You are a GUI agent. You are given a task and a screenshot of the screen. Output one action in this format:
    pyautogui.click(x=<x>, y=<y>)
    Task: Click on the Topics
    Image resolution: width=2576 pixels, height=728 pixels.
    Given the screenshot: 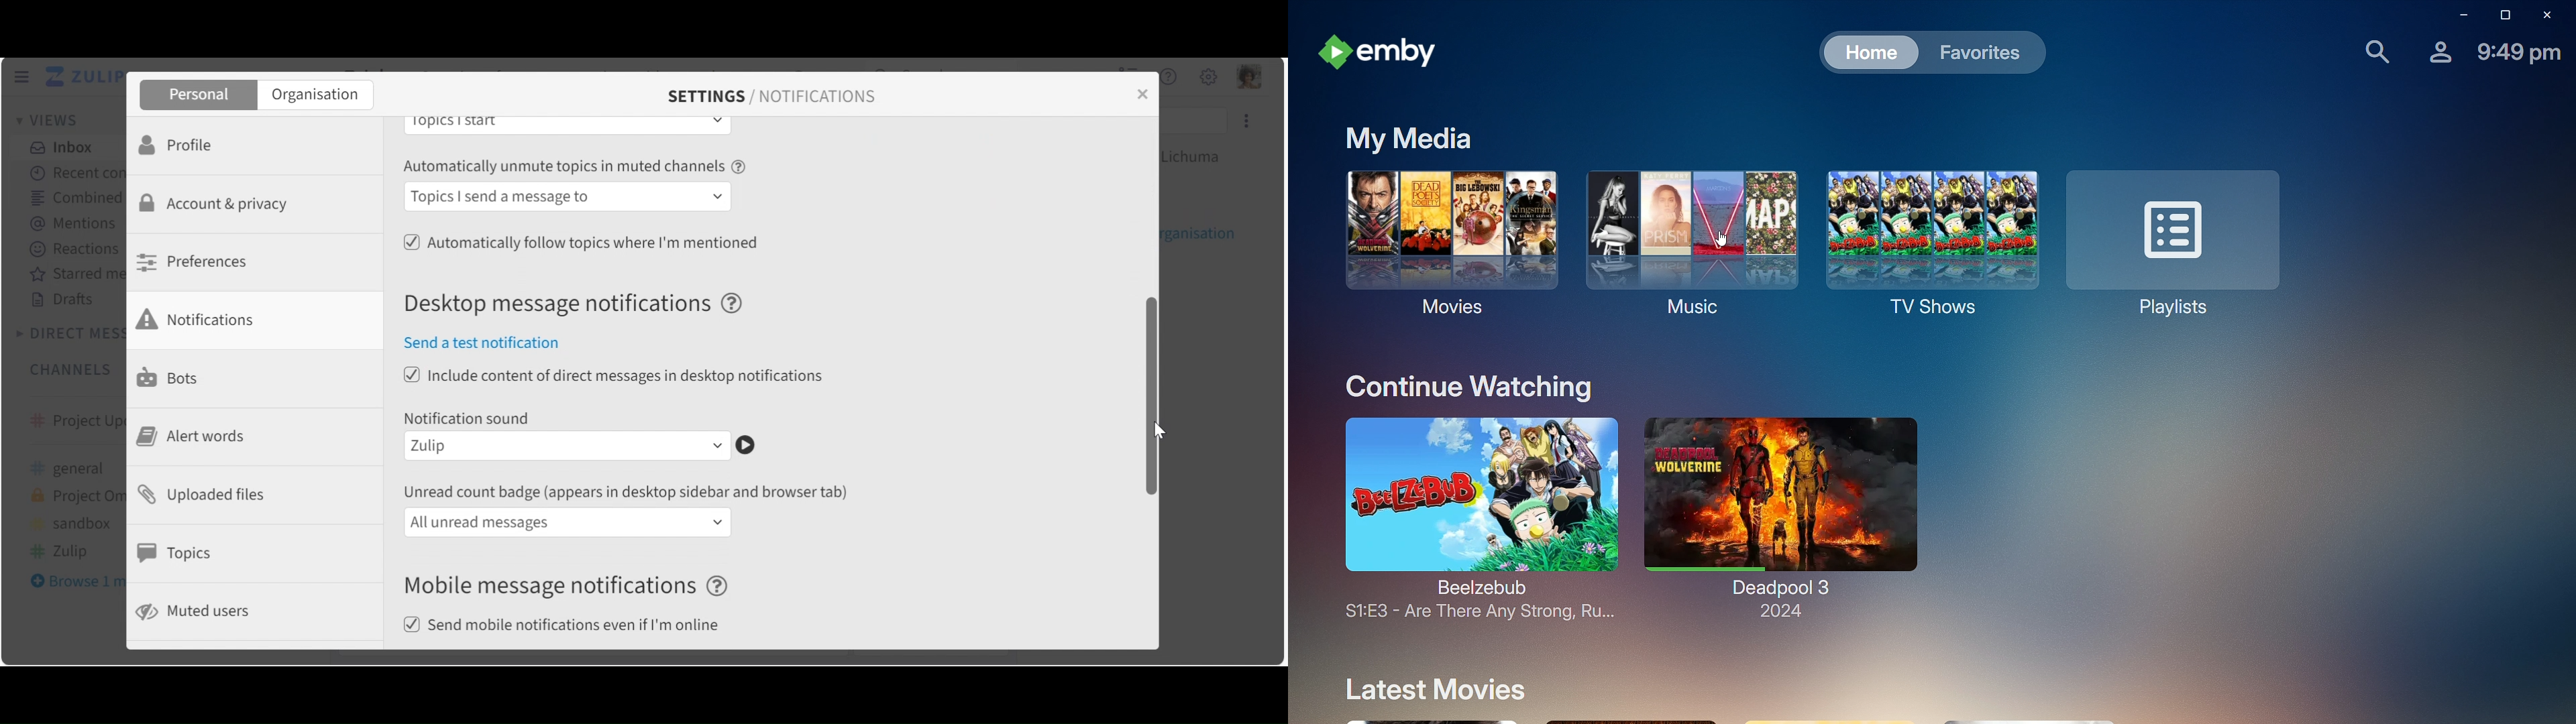 What is the action you would take?
    pyautogui.click(x=178, y=553)
    